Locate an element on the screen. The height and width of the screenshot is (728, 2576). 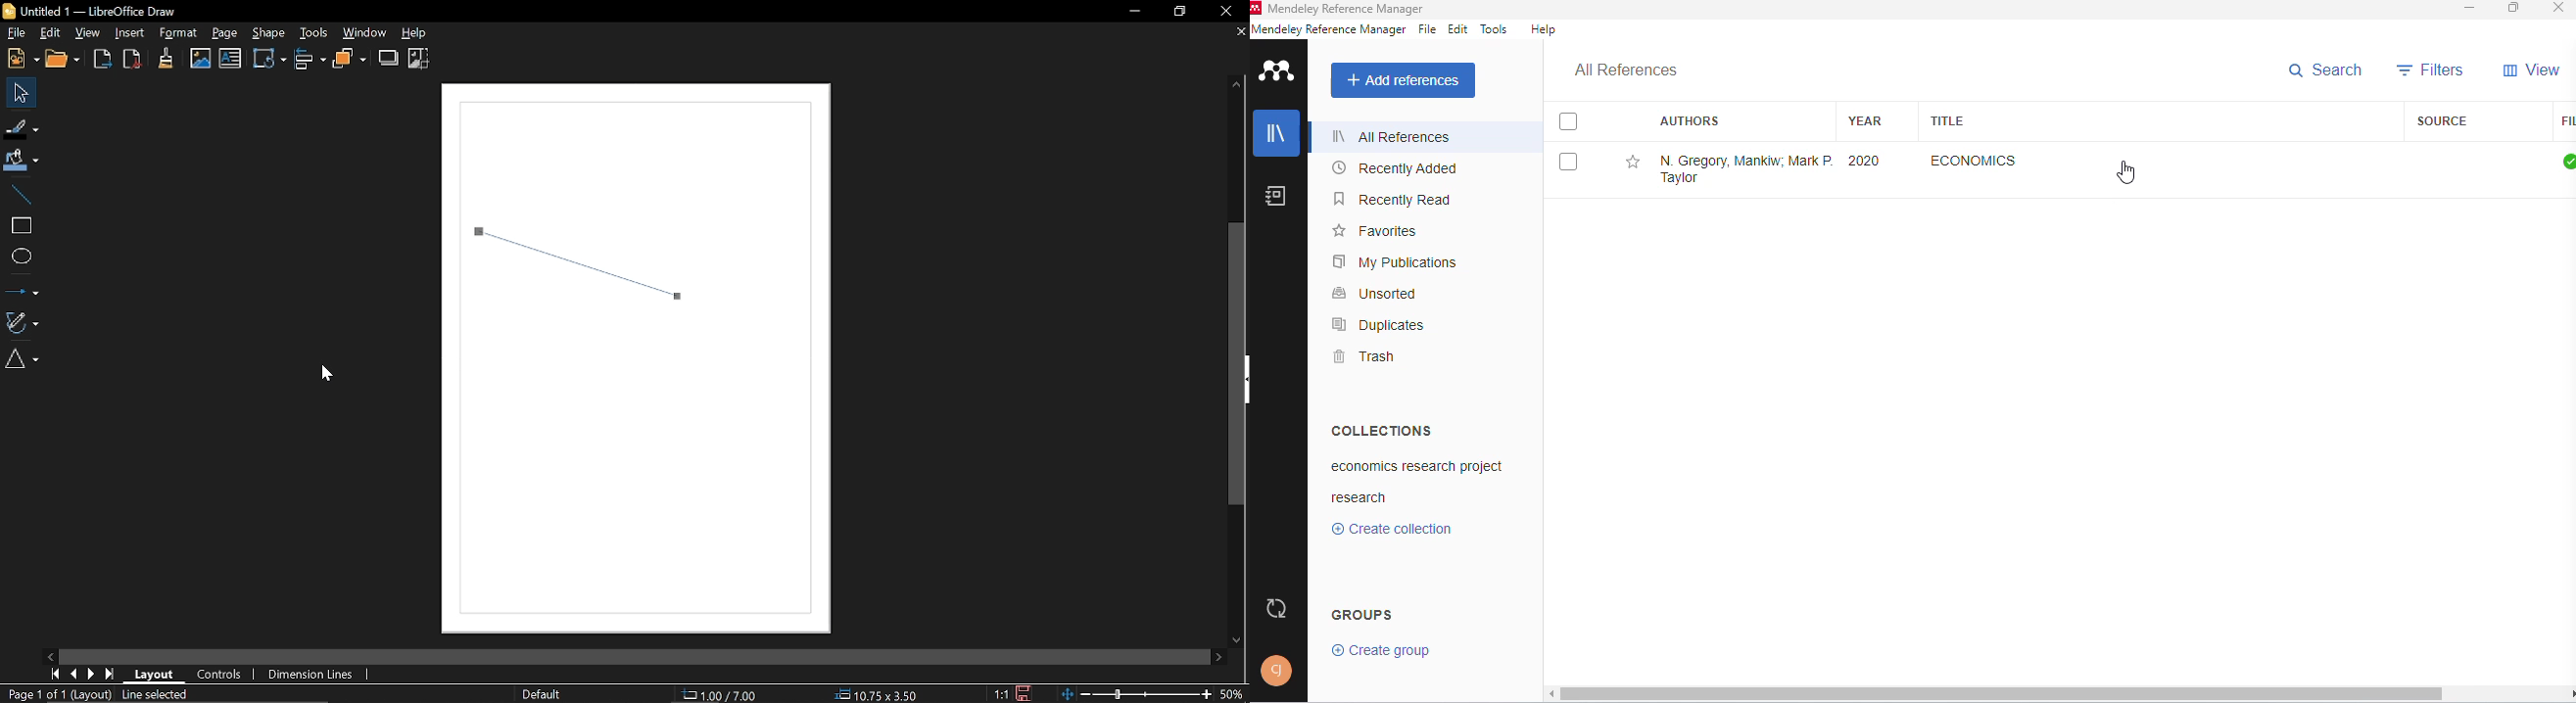
favorites is located at coordinates (1376, 231).